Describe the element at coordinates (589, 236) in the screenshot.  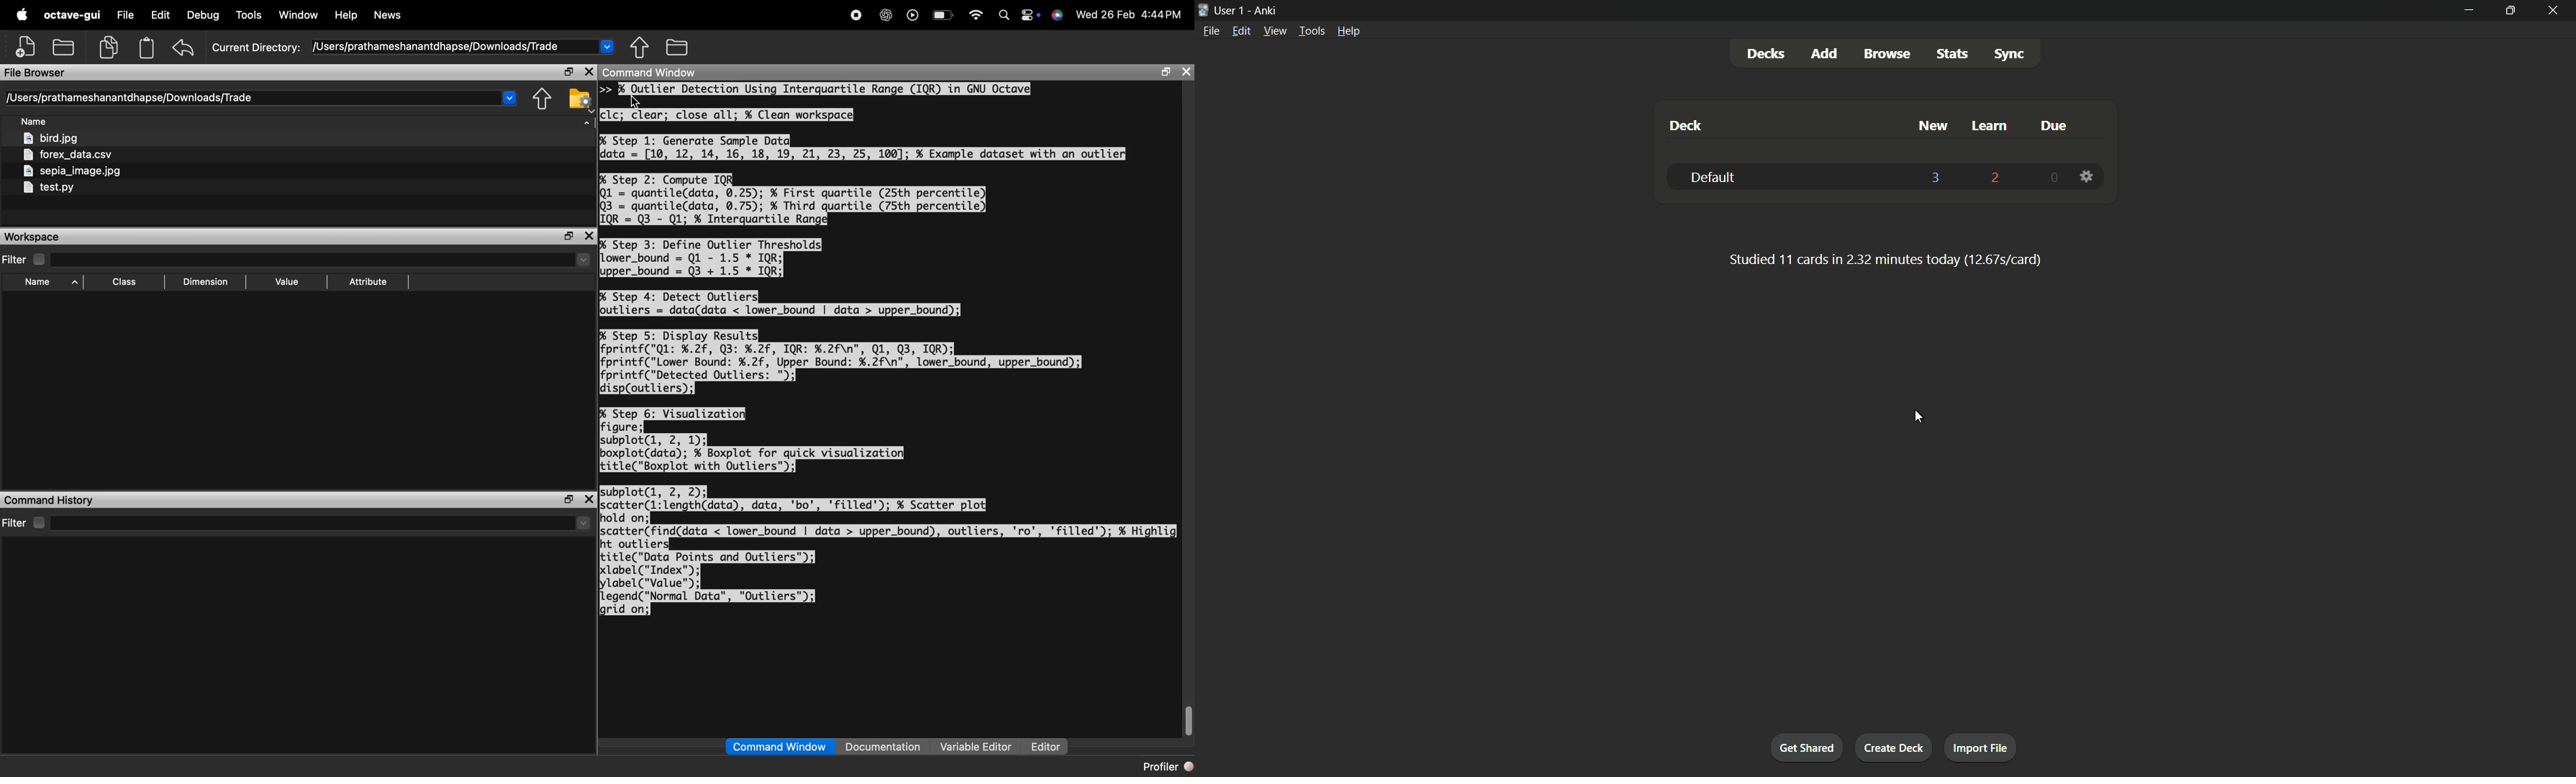
I see `close` at that location.